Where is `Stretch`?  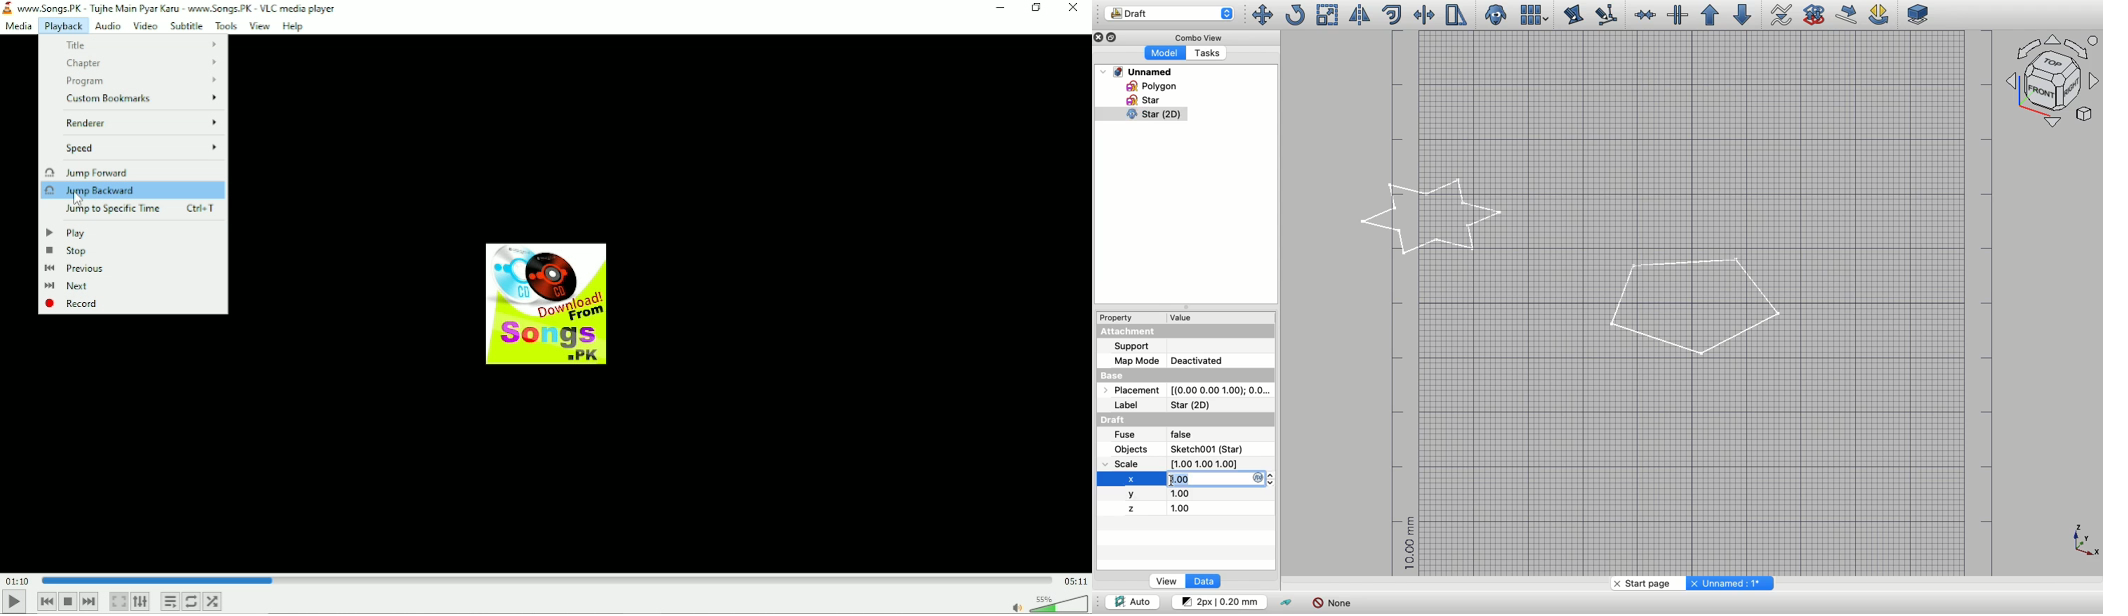
Stretch is located at coordinates (1455, 15).